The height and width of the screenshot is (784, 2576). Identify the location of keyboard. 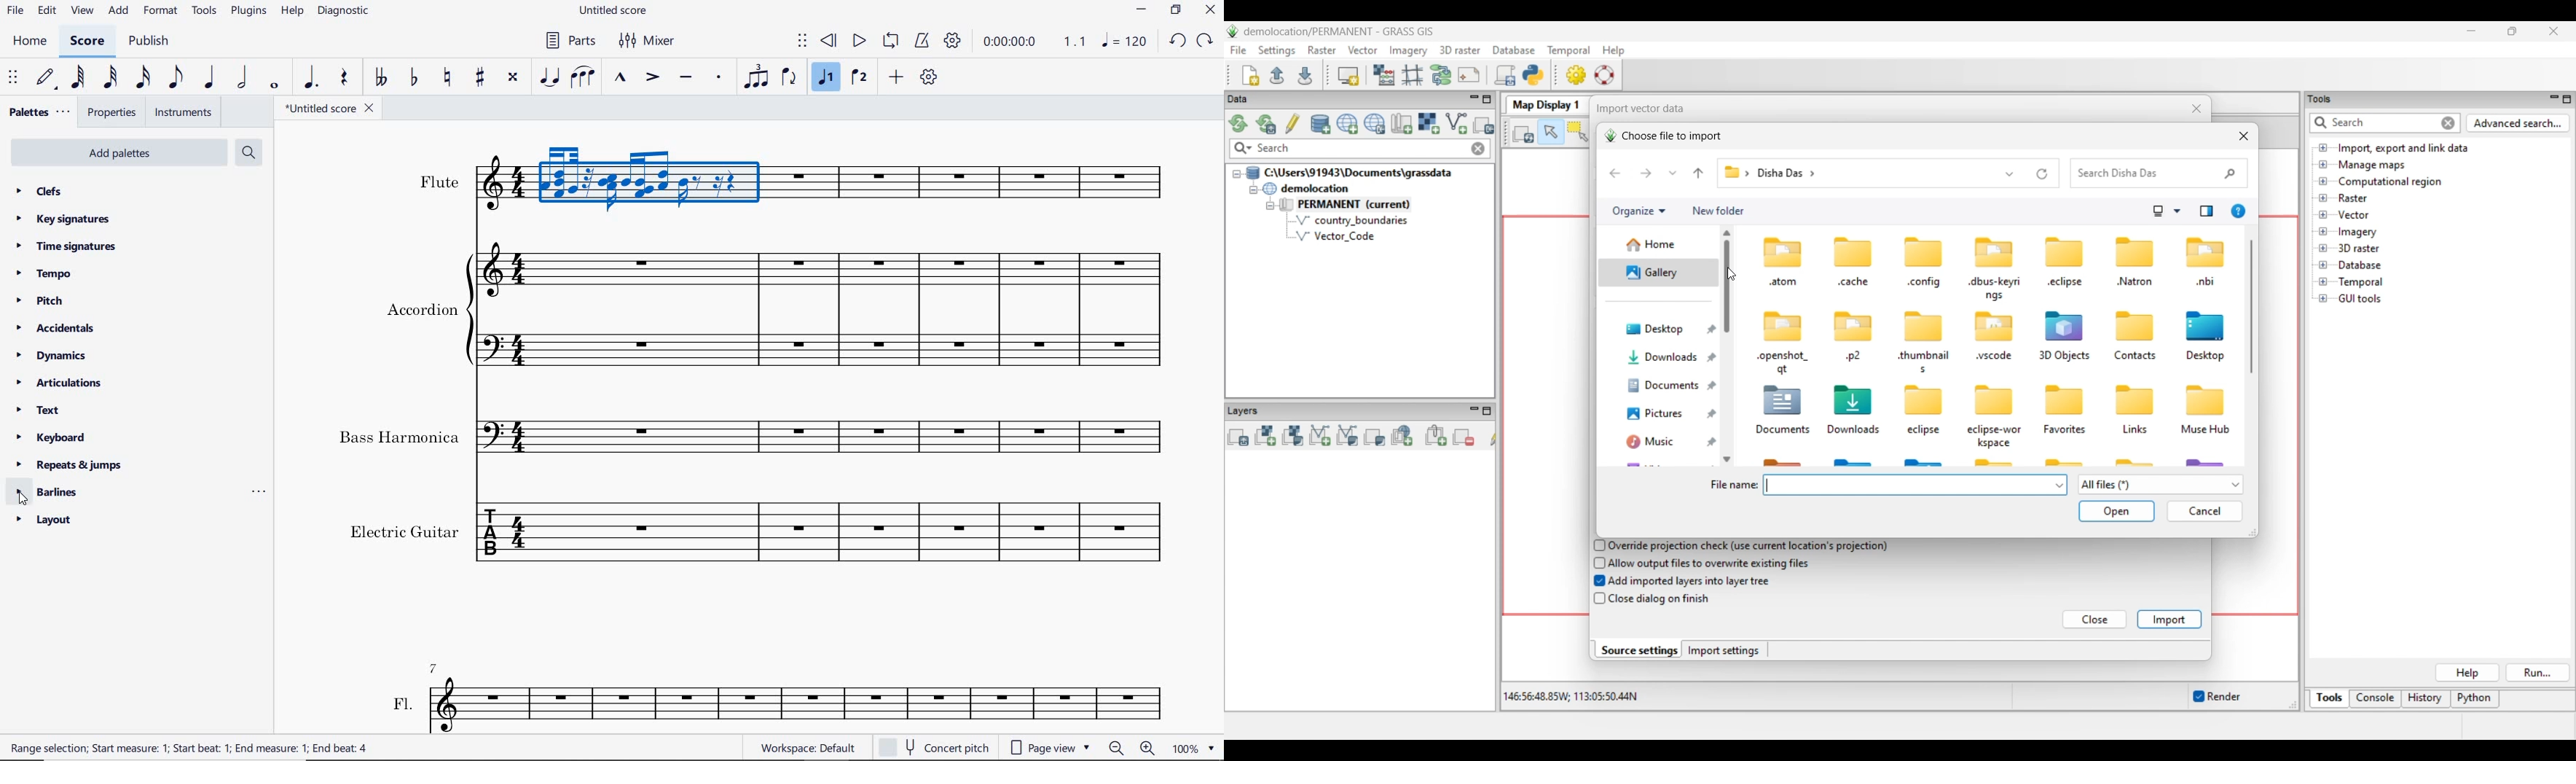
(53, 437).